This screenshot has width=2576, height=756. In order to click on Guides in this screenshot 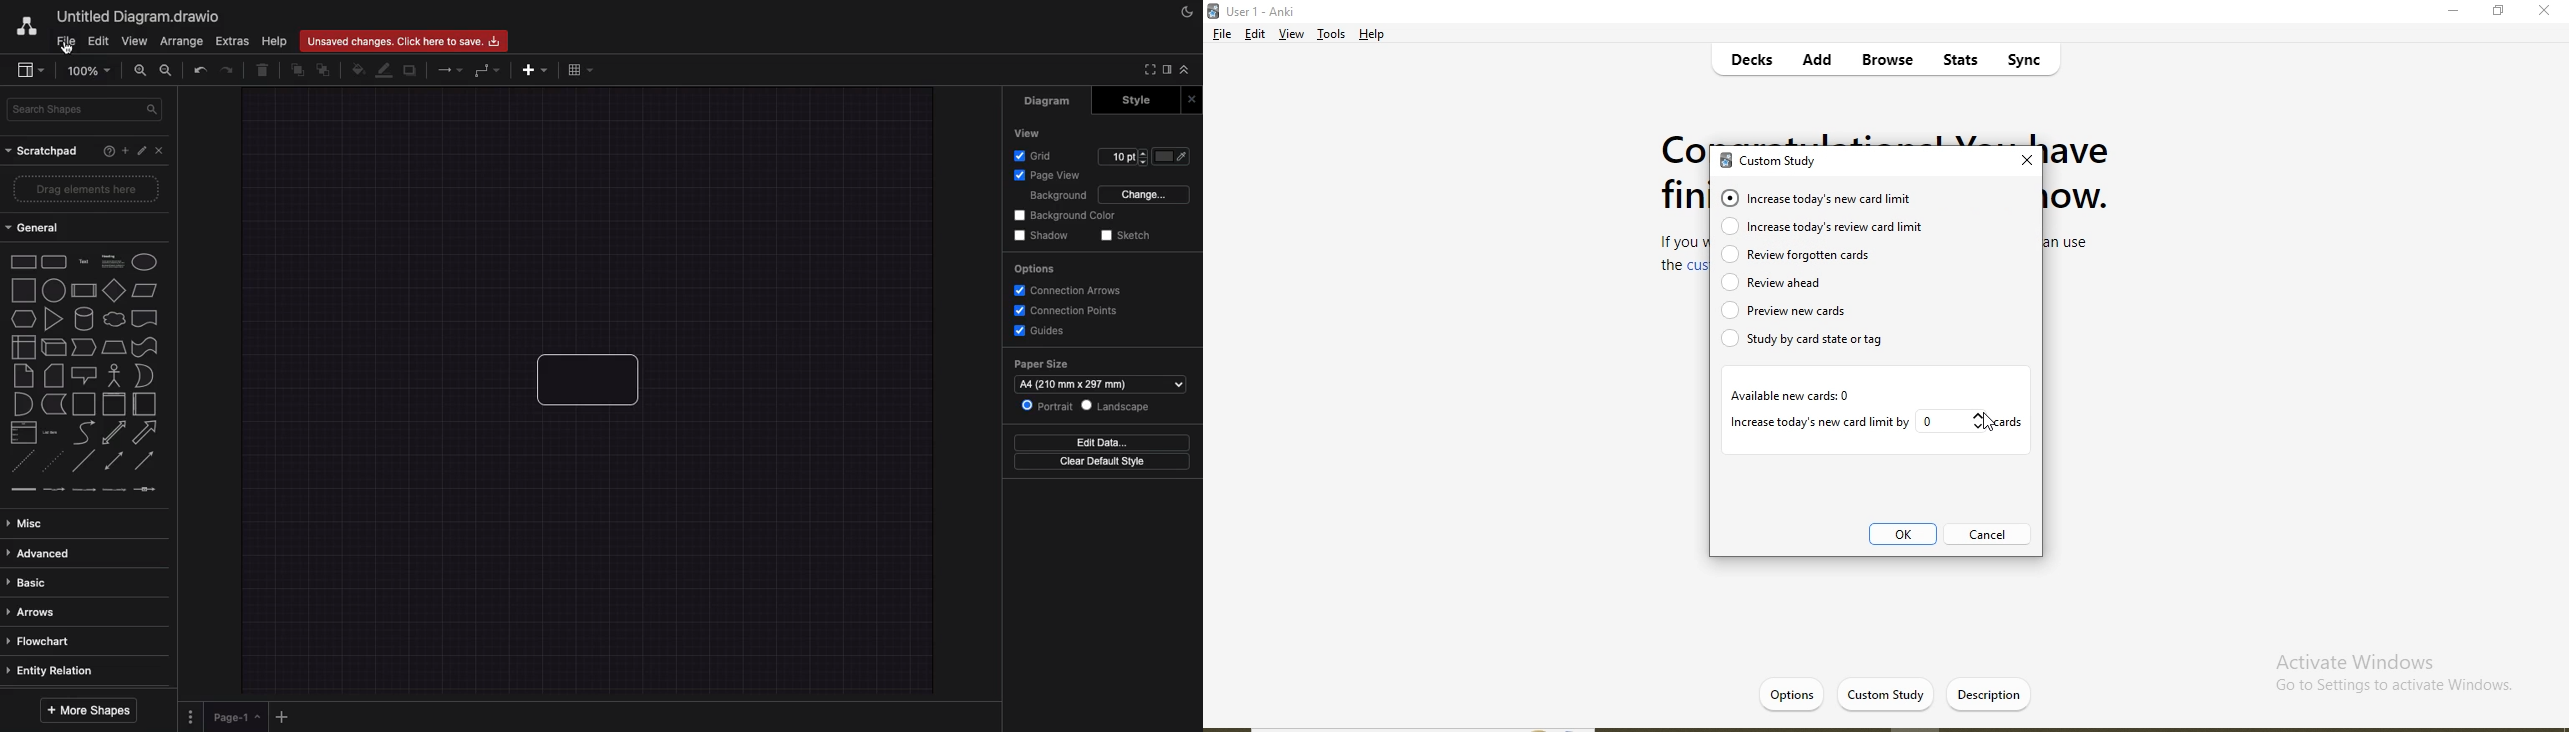, I will do `click(1039, 332)`.